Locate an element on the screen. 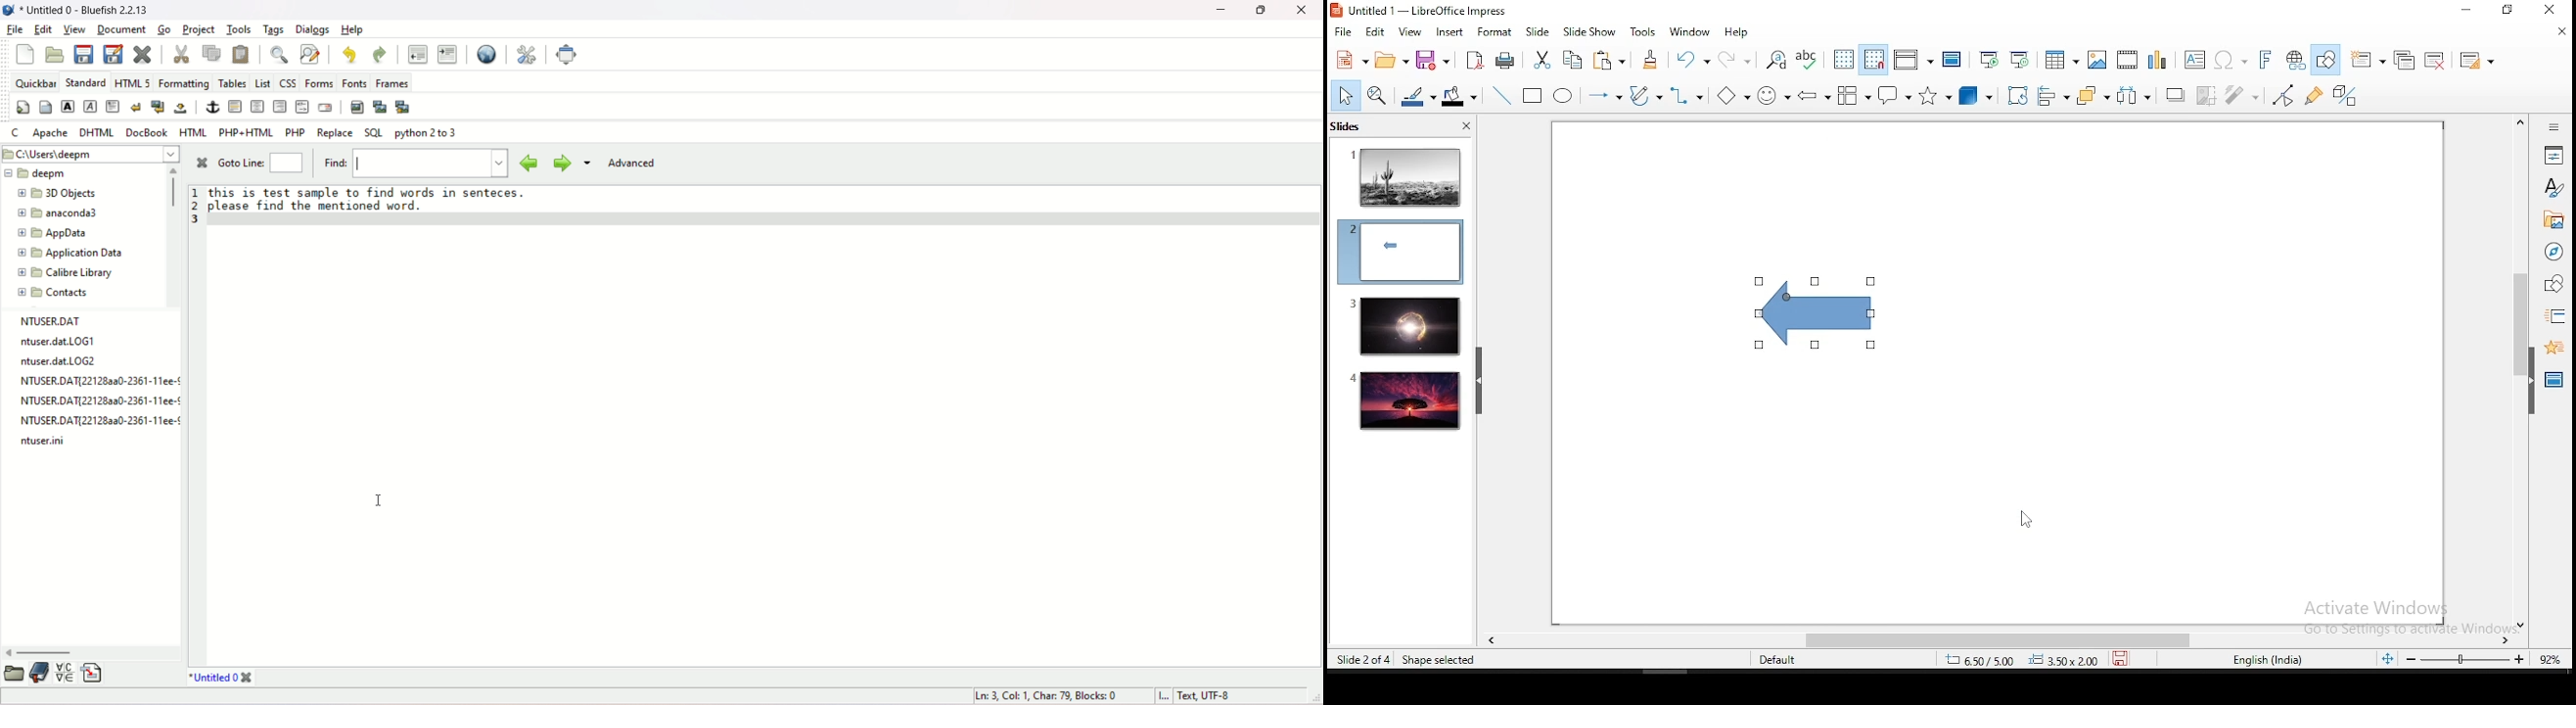  slide transition is located at coordinates (2554, 317).